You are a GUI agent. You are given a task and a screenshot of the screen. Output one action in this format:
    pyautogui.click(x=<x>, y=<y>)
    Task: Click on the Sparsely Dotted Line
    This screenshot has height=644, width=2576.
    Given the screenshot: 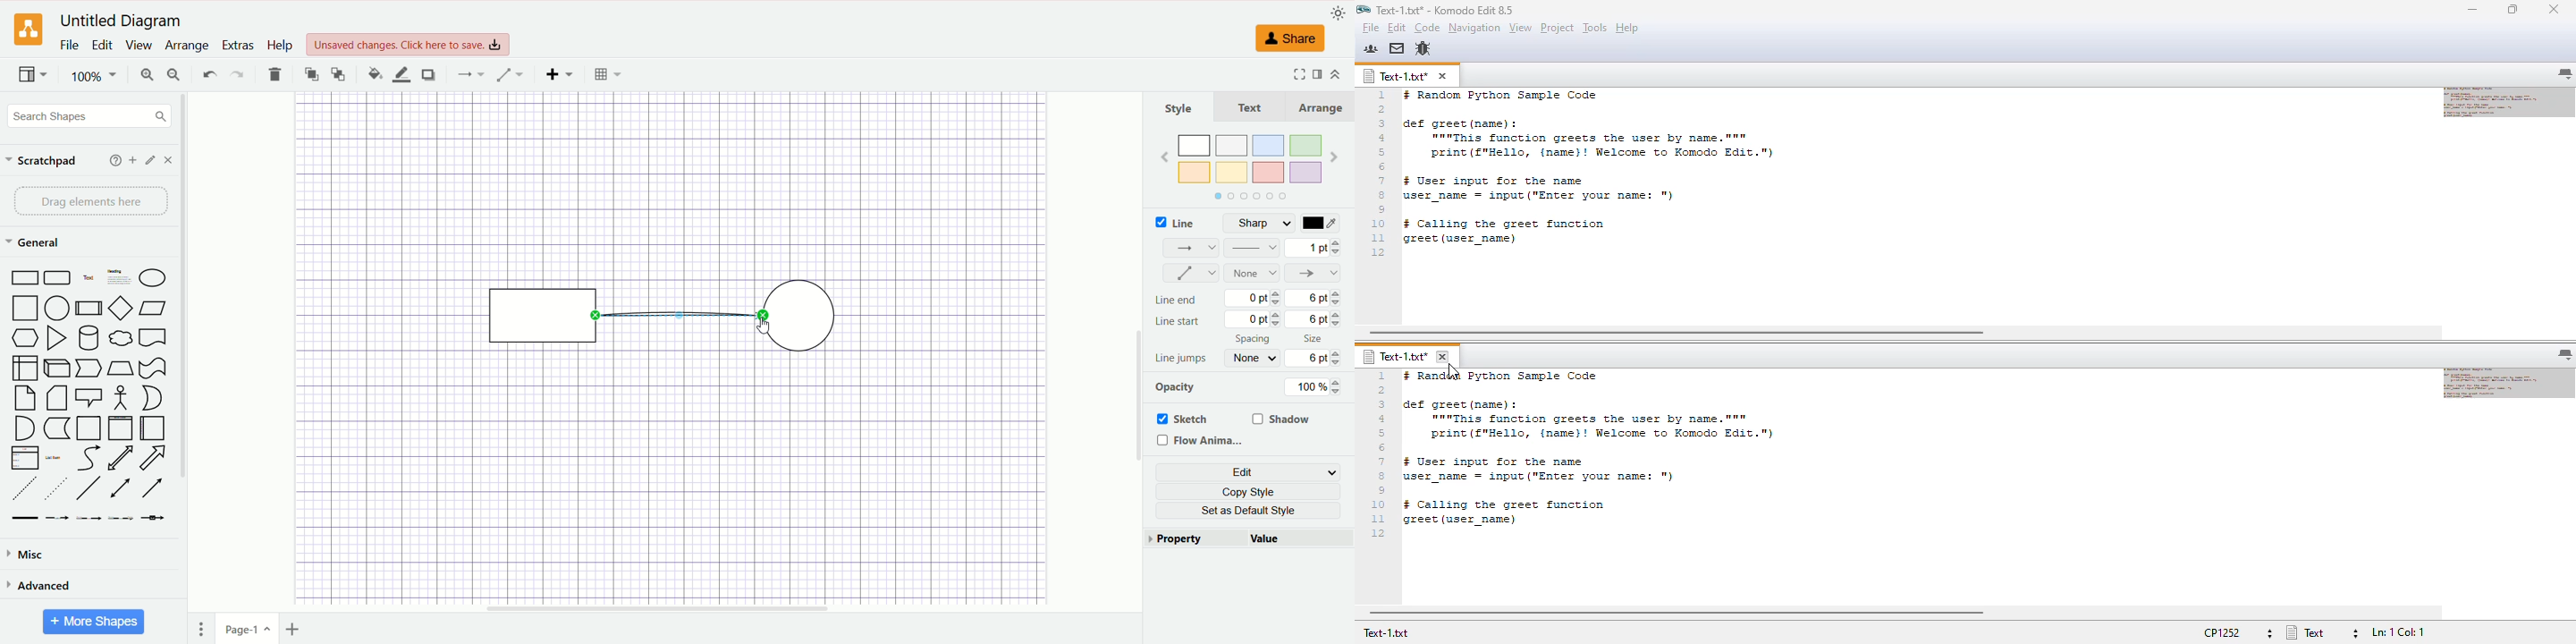 What is the action you would take?
    pyautogui.click(x=56, y=488)
    